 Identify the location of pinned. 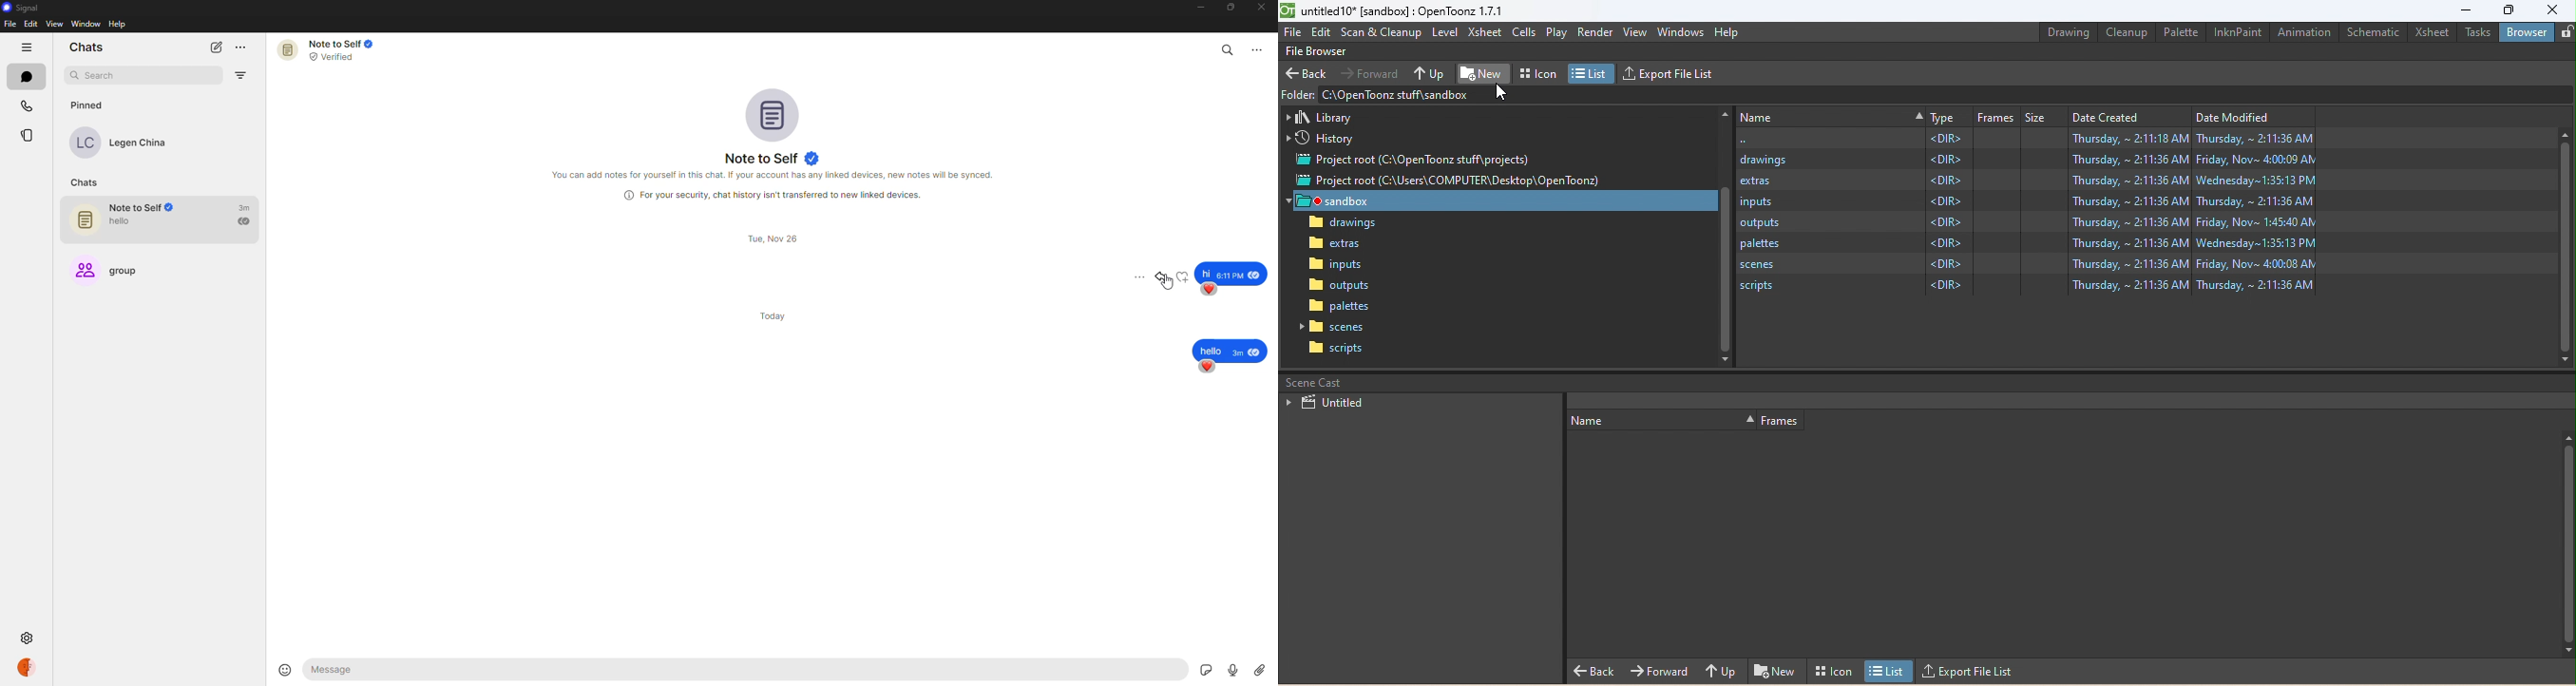
(87, 107).